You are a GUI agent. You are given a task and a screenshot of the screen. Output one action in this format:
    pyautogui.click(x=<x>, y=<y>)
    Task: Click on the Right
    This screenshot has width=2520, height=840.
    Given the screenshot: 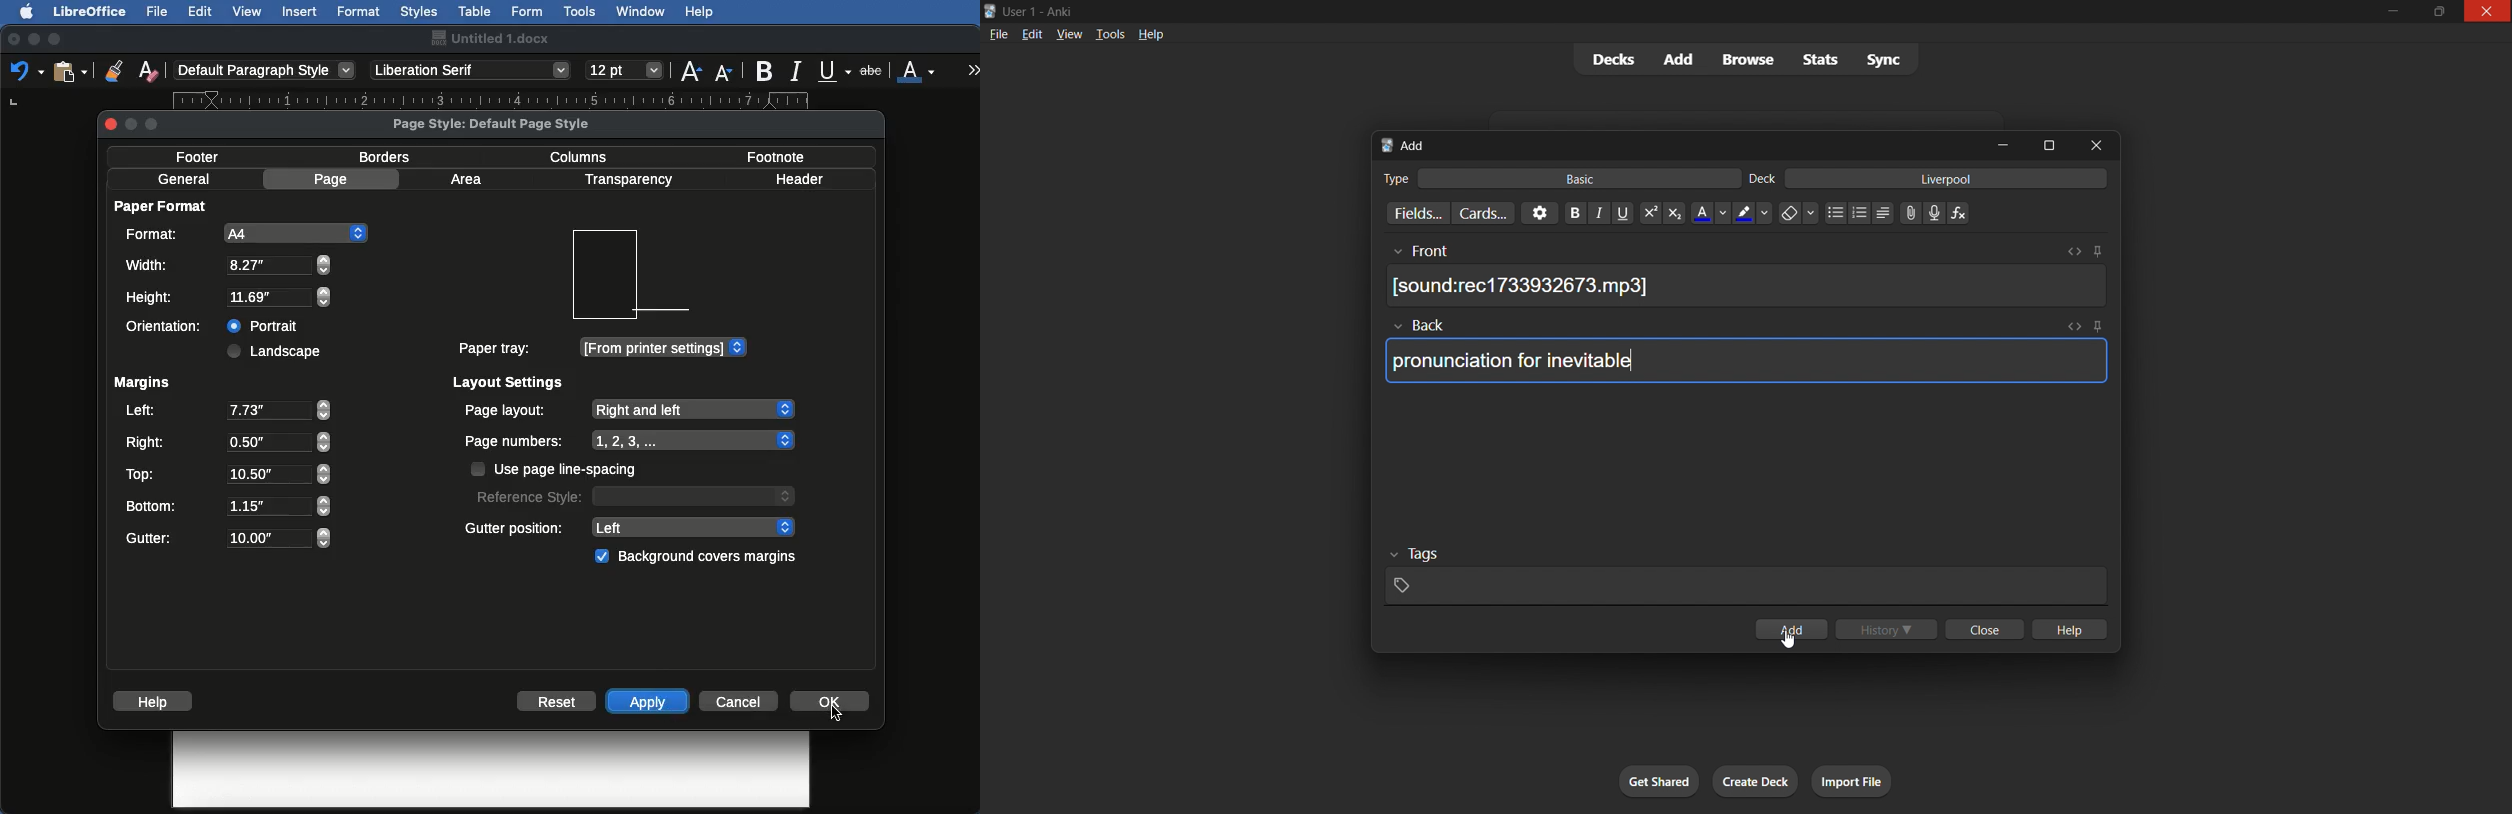 What is the action you would take?
    pyautogui.click(x=226, y=443)
    